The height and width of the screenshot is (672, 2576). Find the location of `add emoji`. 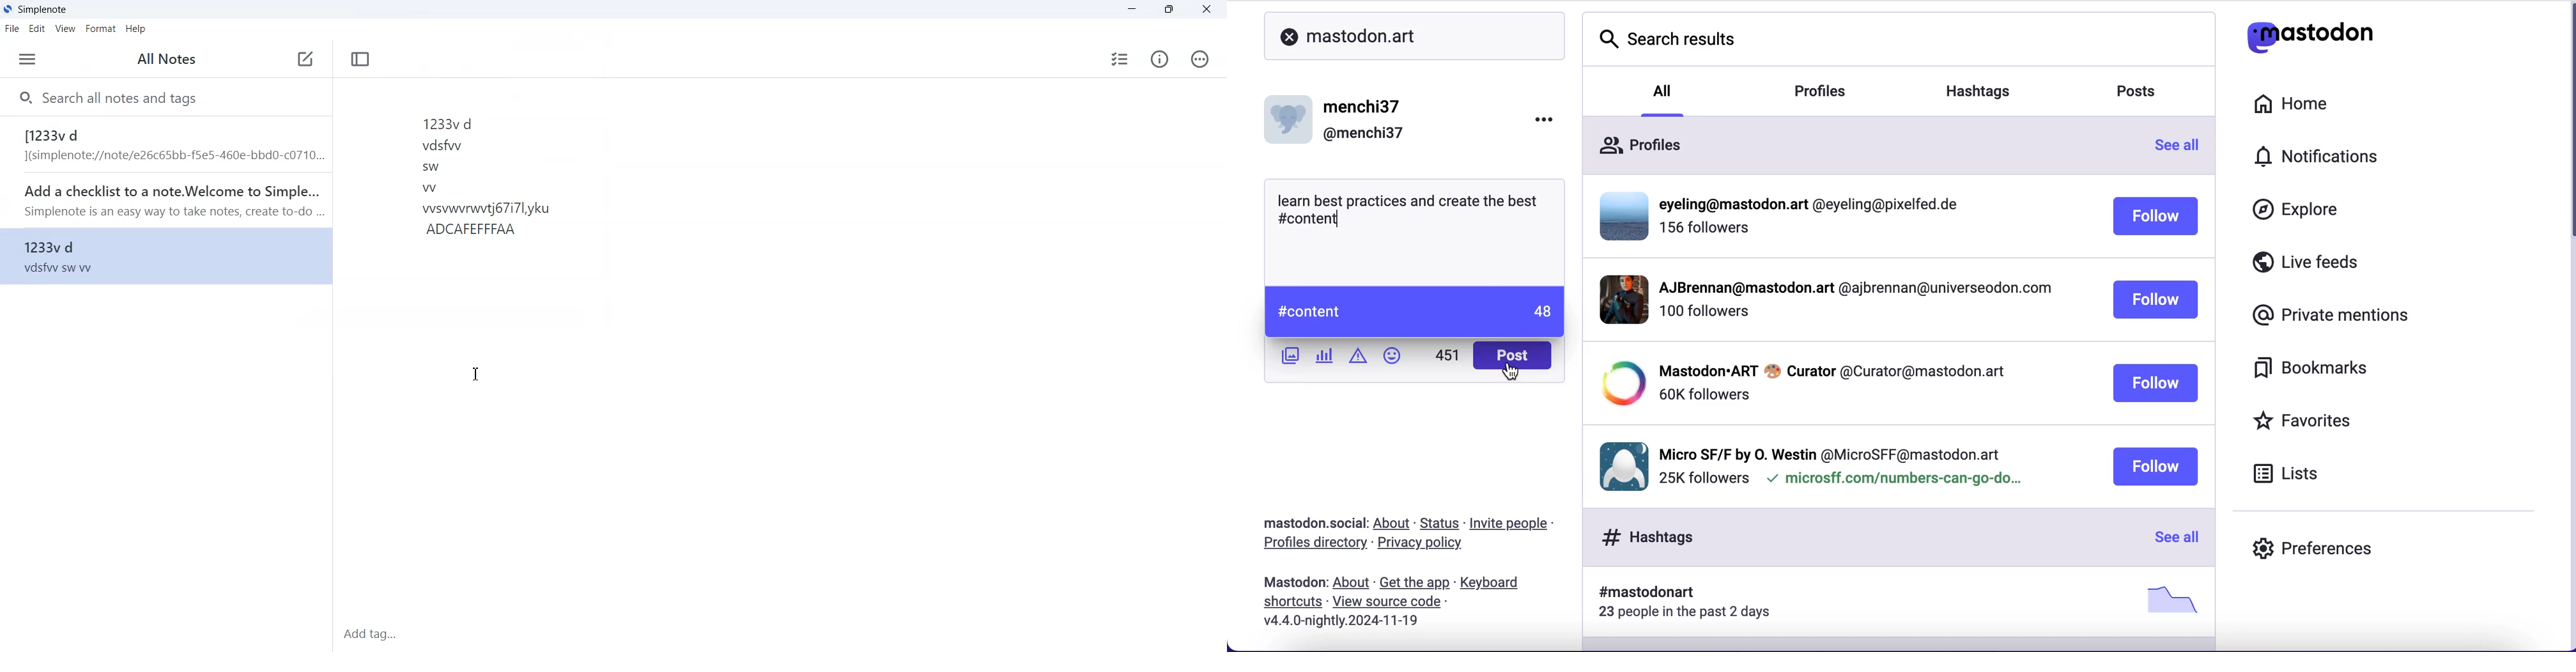

add emoji is located at coordinates (1392, 360).